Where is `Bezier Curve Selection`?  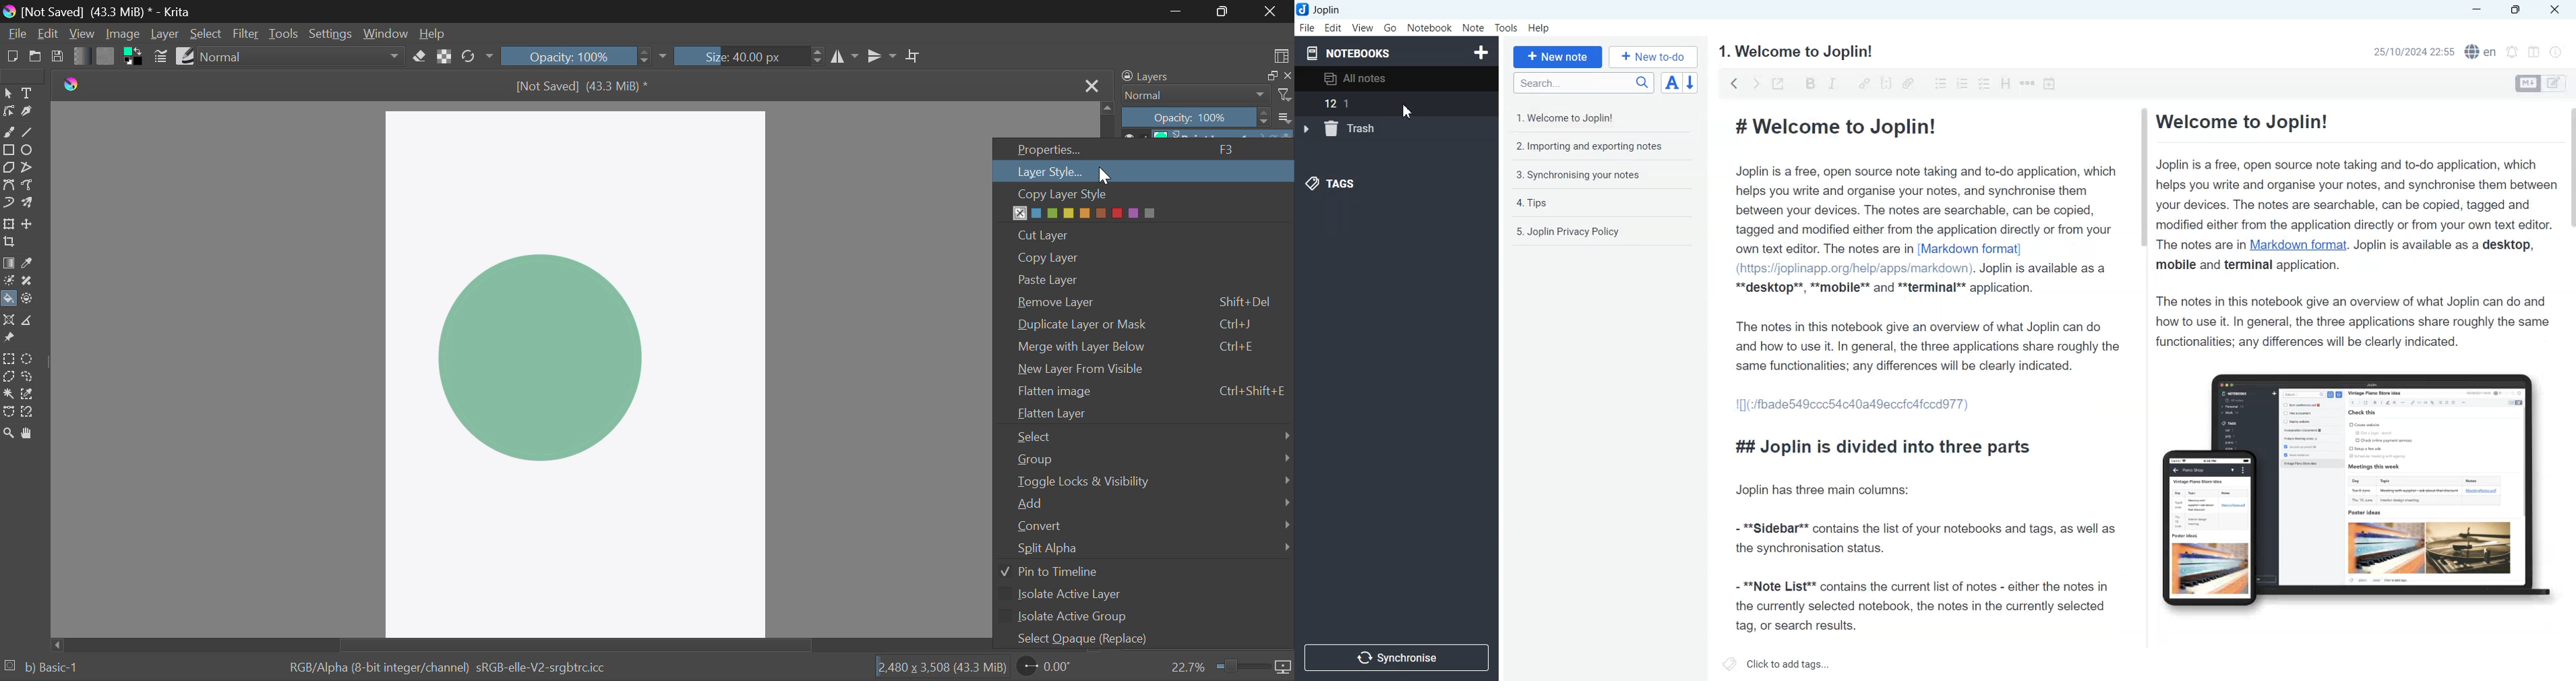 Bezier Curve Selection is located at coordinates (8, 413).